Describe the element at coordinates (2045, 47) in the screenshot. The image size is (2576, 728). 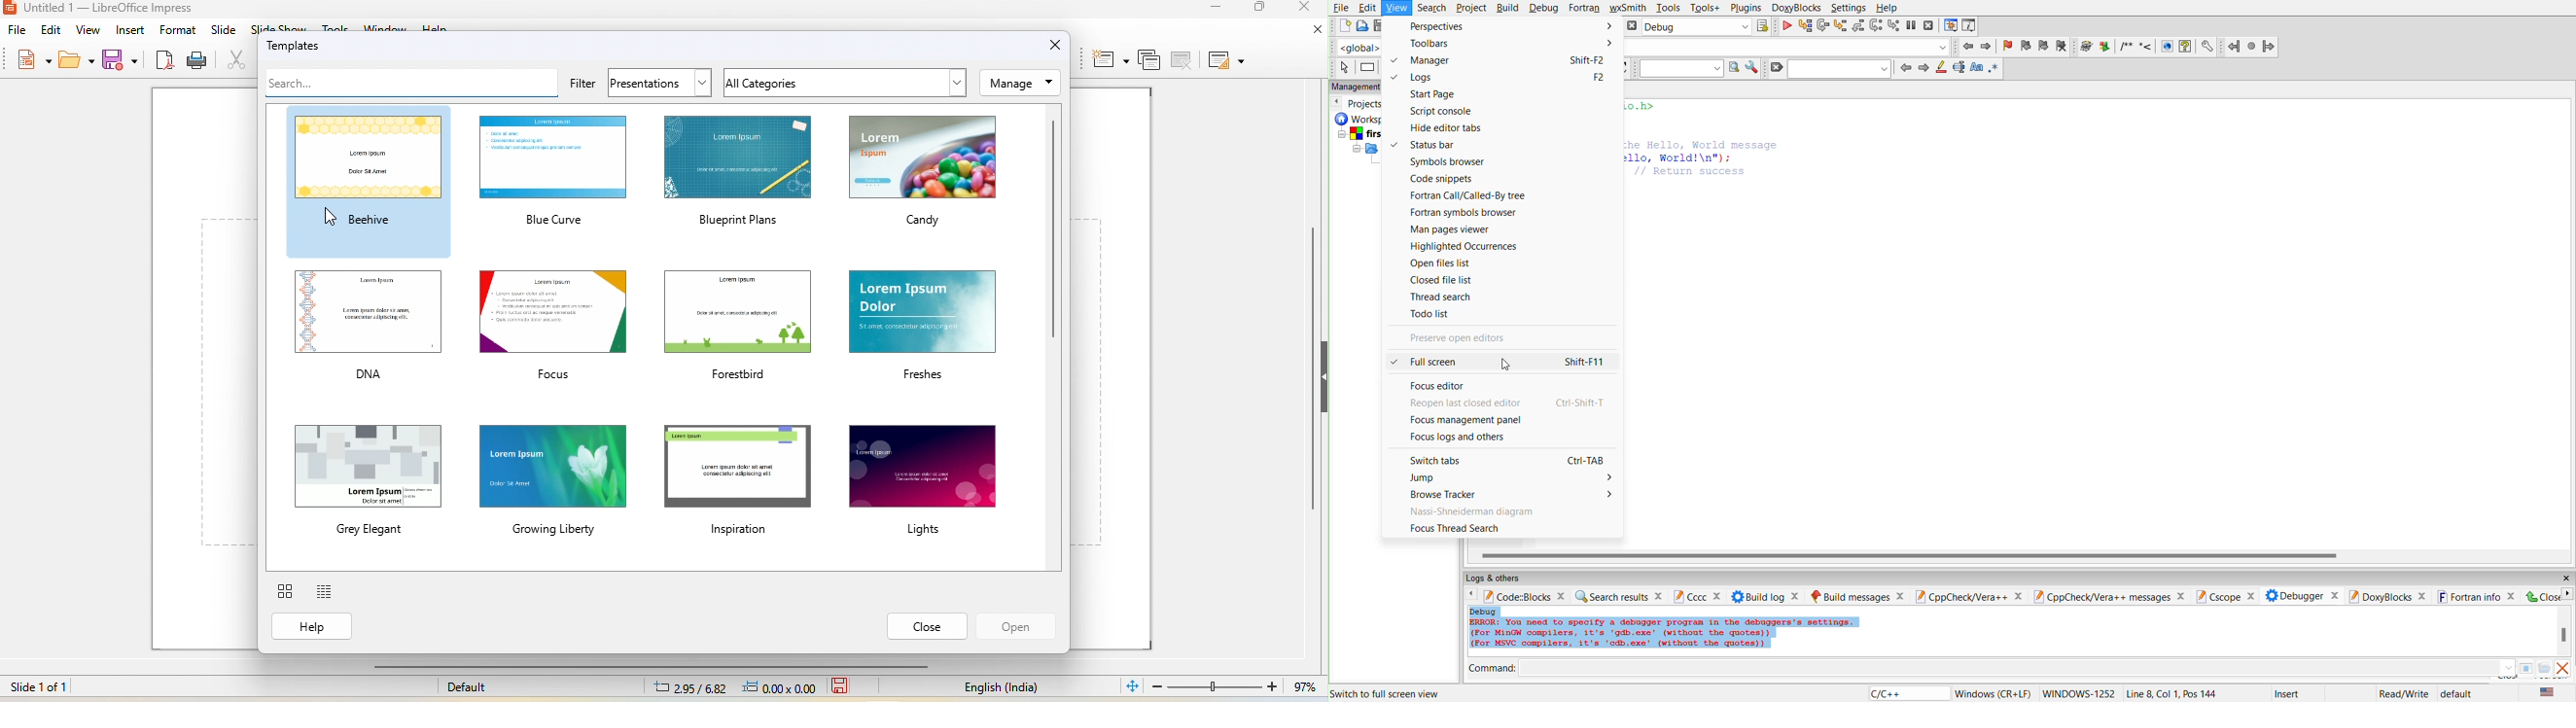
I see `next bookmark` at that location.